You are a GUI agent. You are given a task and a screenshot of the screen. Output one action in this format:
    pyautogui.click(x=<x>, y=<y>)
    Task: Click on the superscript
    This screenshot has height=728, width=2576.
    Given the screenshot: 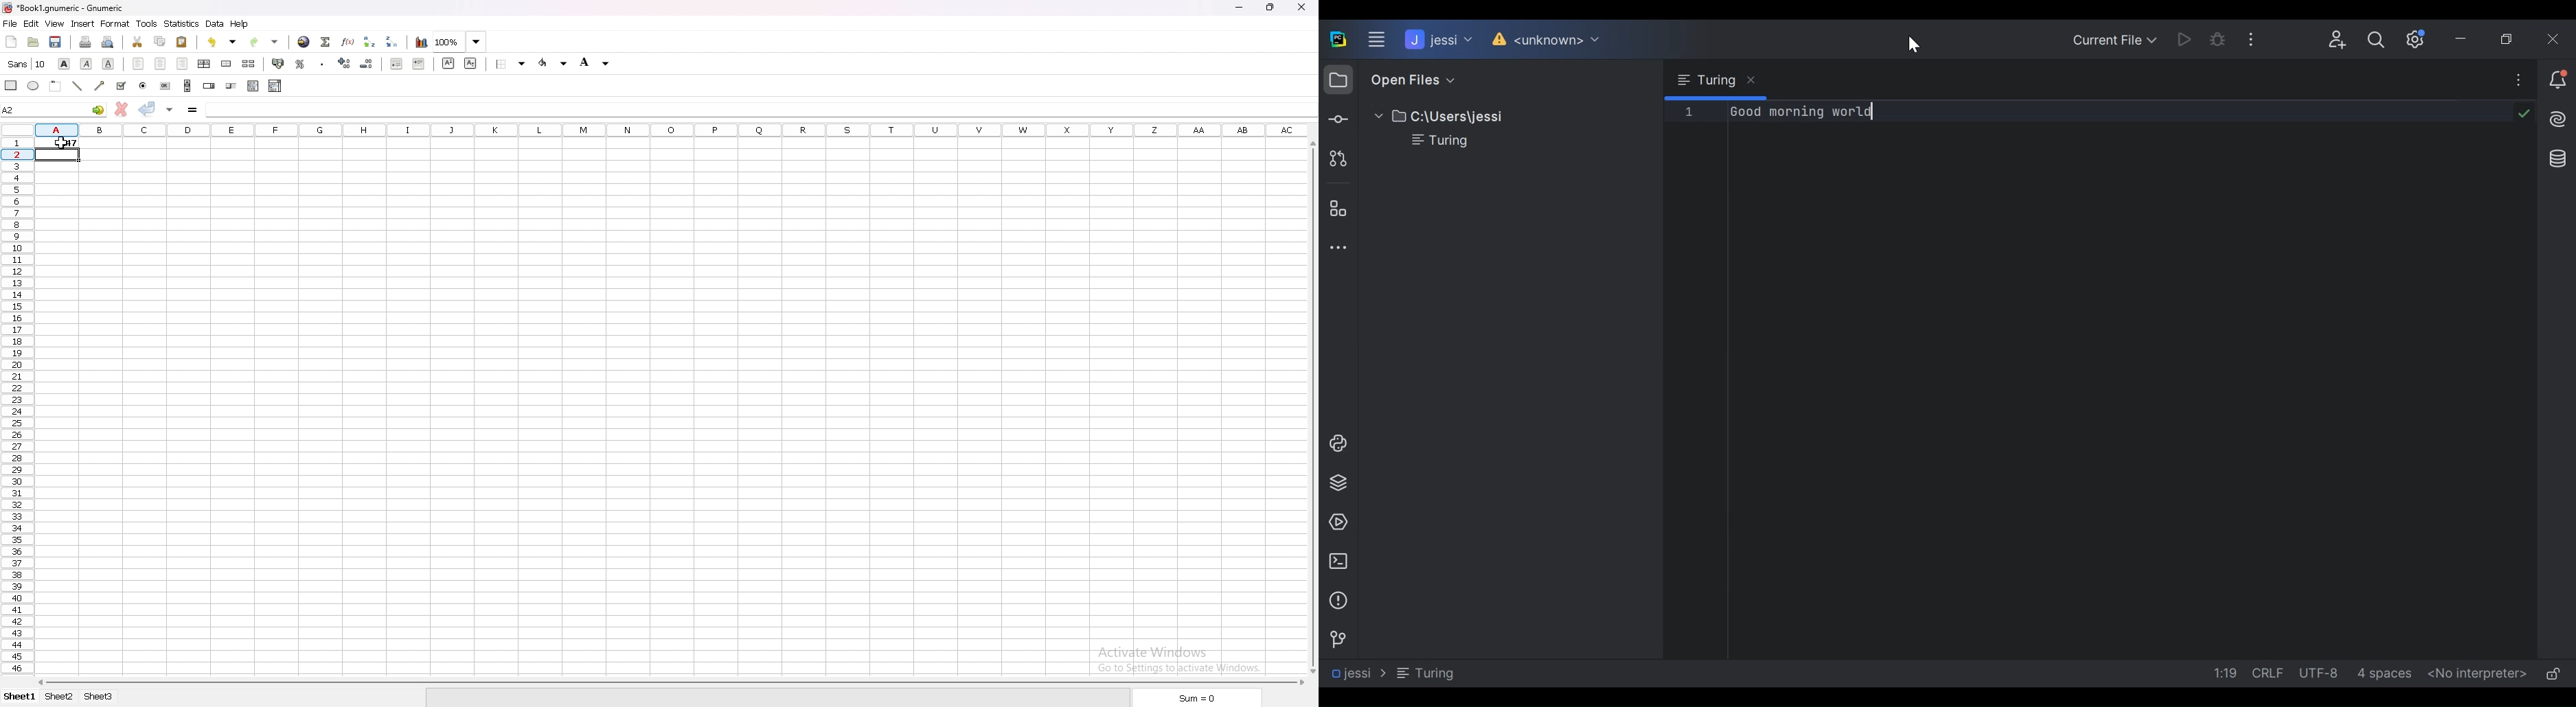 What is the action you would take?
    pyautogui.click(x=449, y=64)
    